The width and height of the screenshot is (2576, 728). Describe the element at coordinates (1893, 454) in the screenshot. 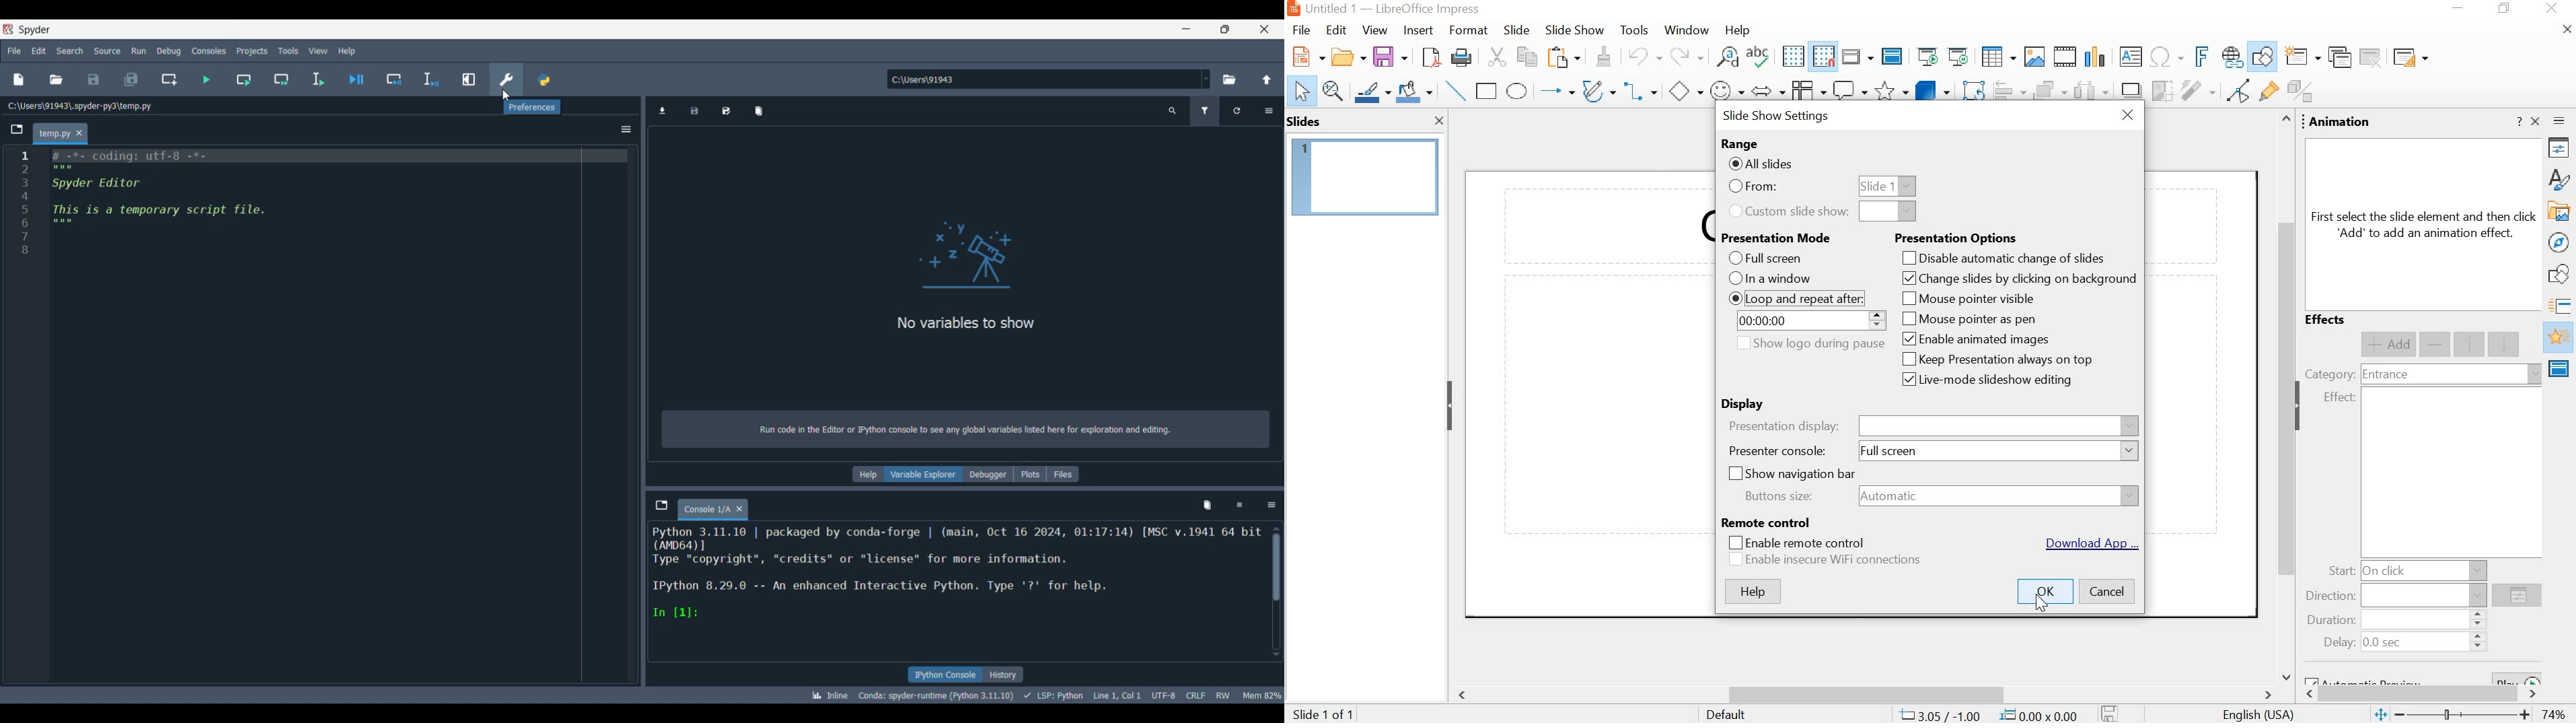

I see `full screen` at that location.